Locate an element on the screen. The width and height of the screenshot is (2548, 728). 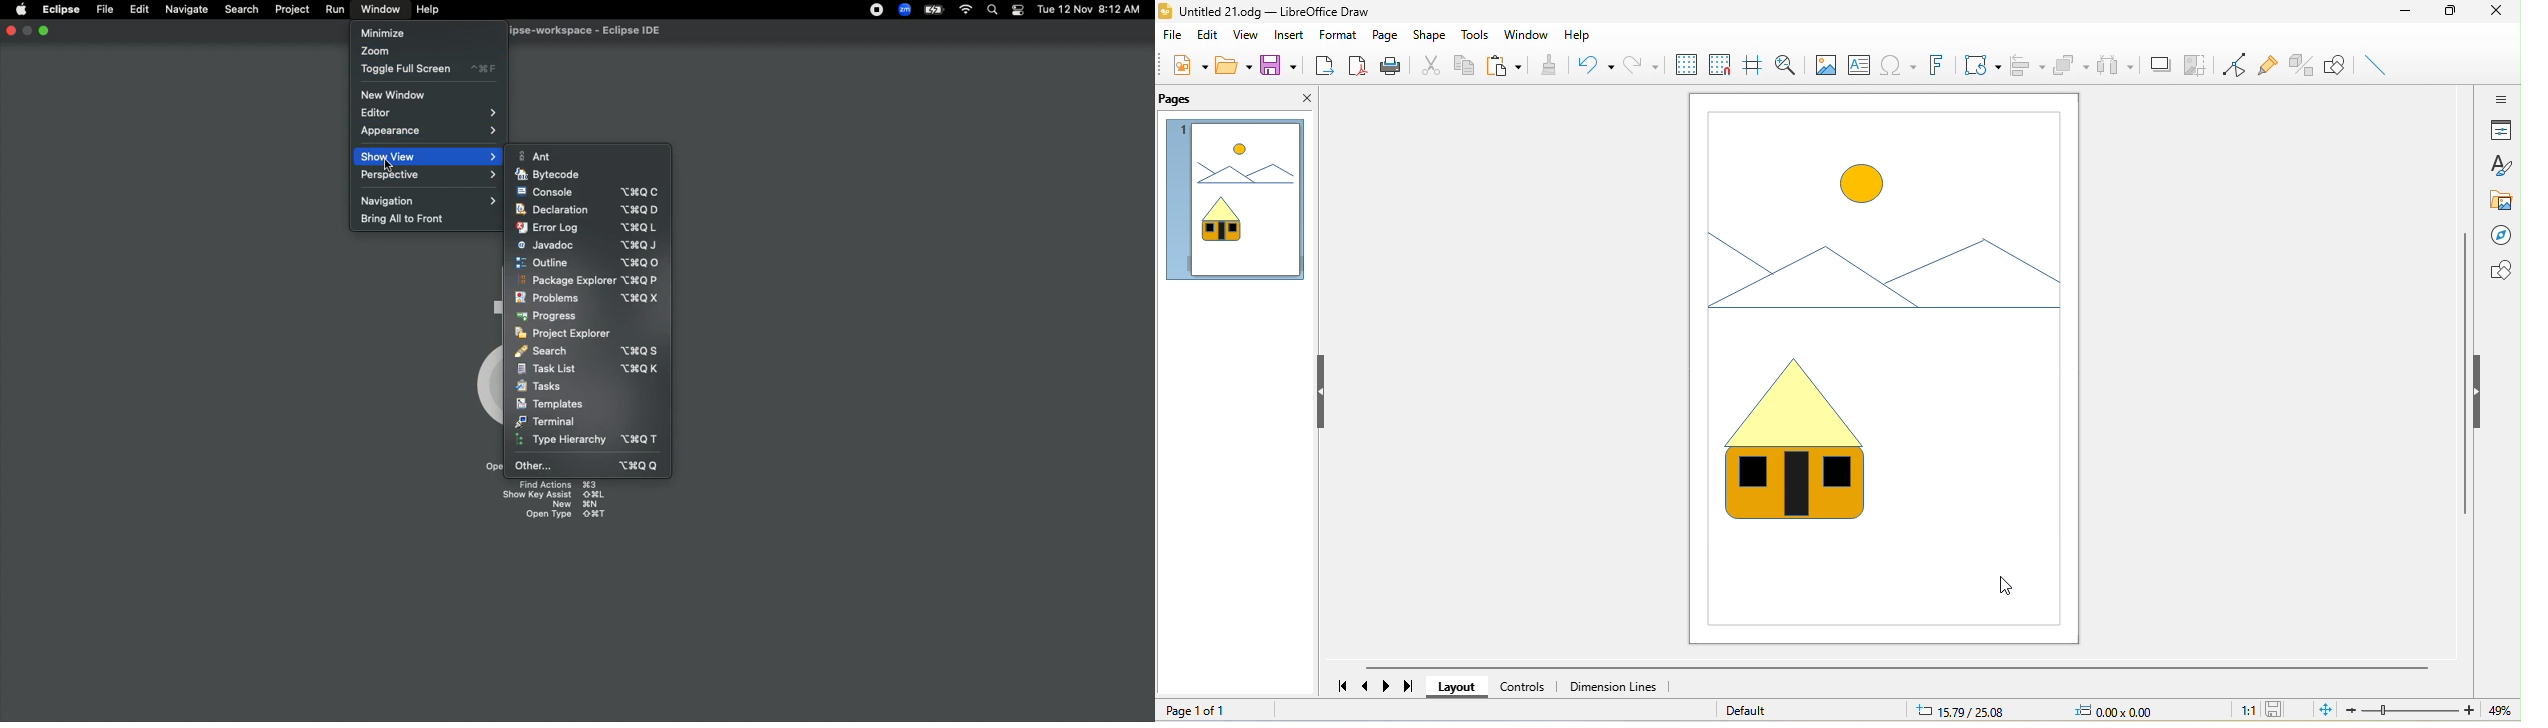
show gluepoint functions is located at coordinates (2273, 68).